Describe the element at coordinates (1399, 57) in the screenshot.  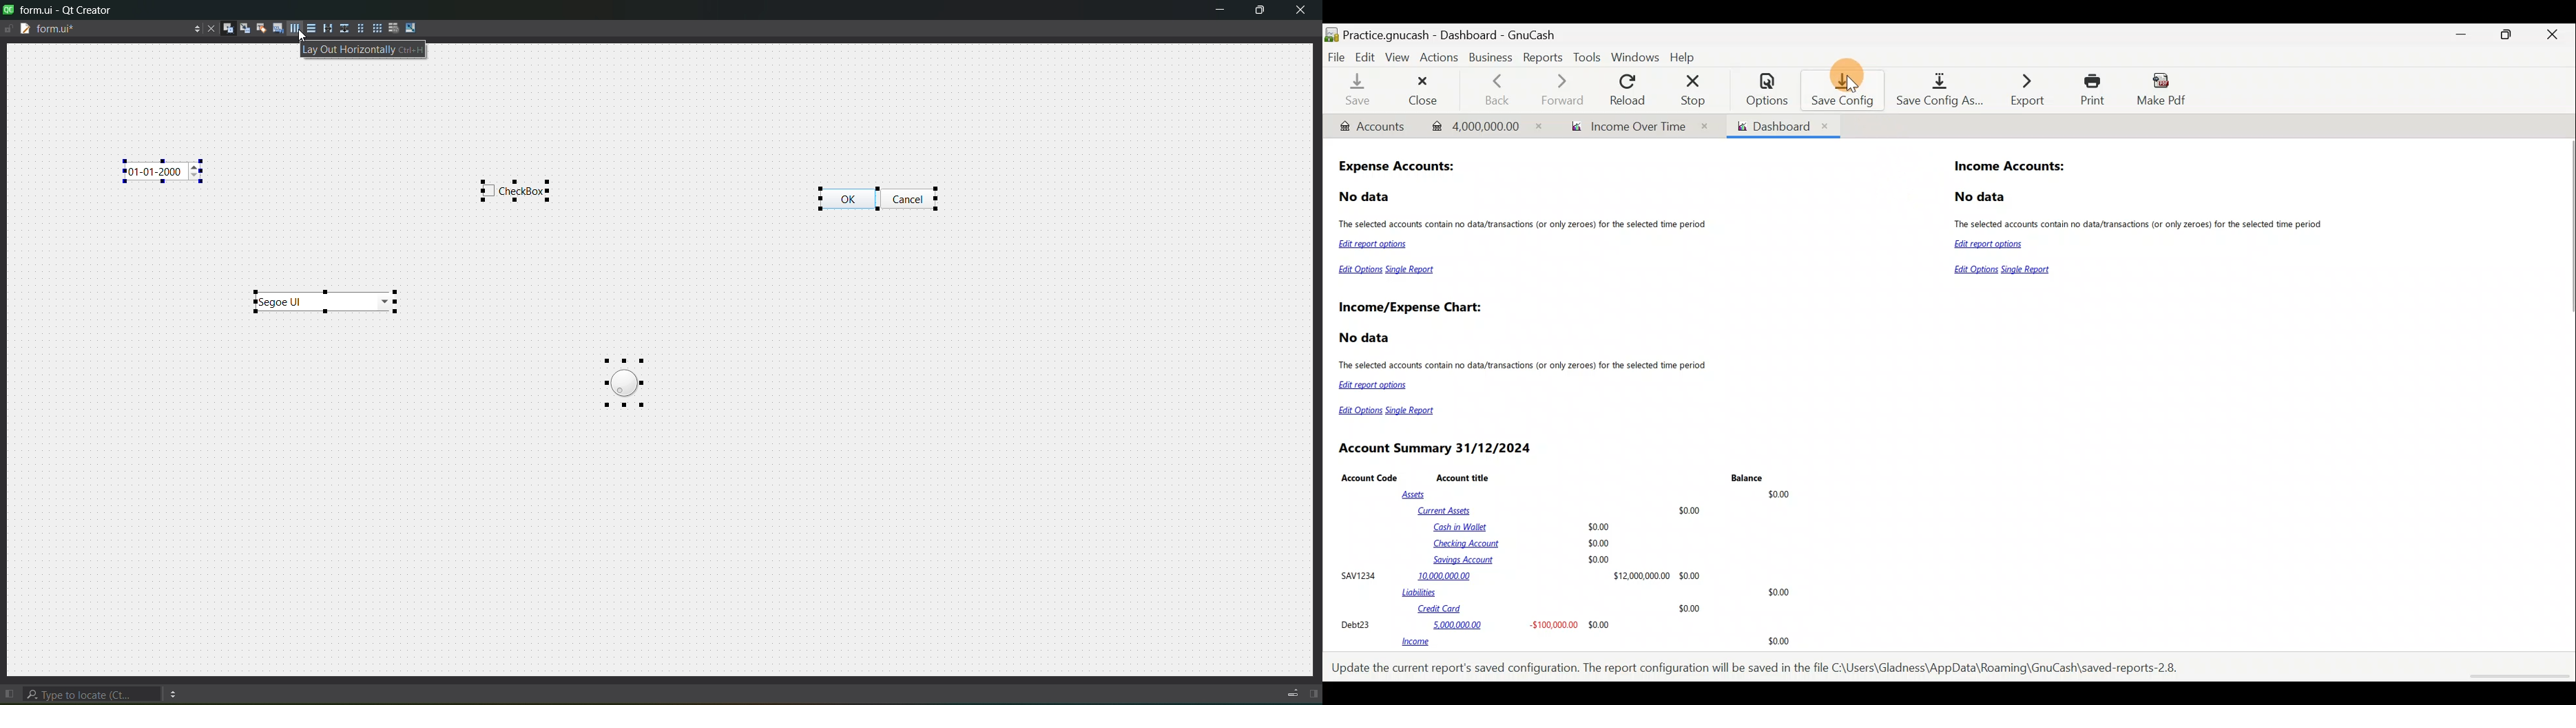
I see `View` at that location.